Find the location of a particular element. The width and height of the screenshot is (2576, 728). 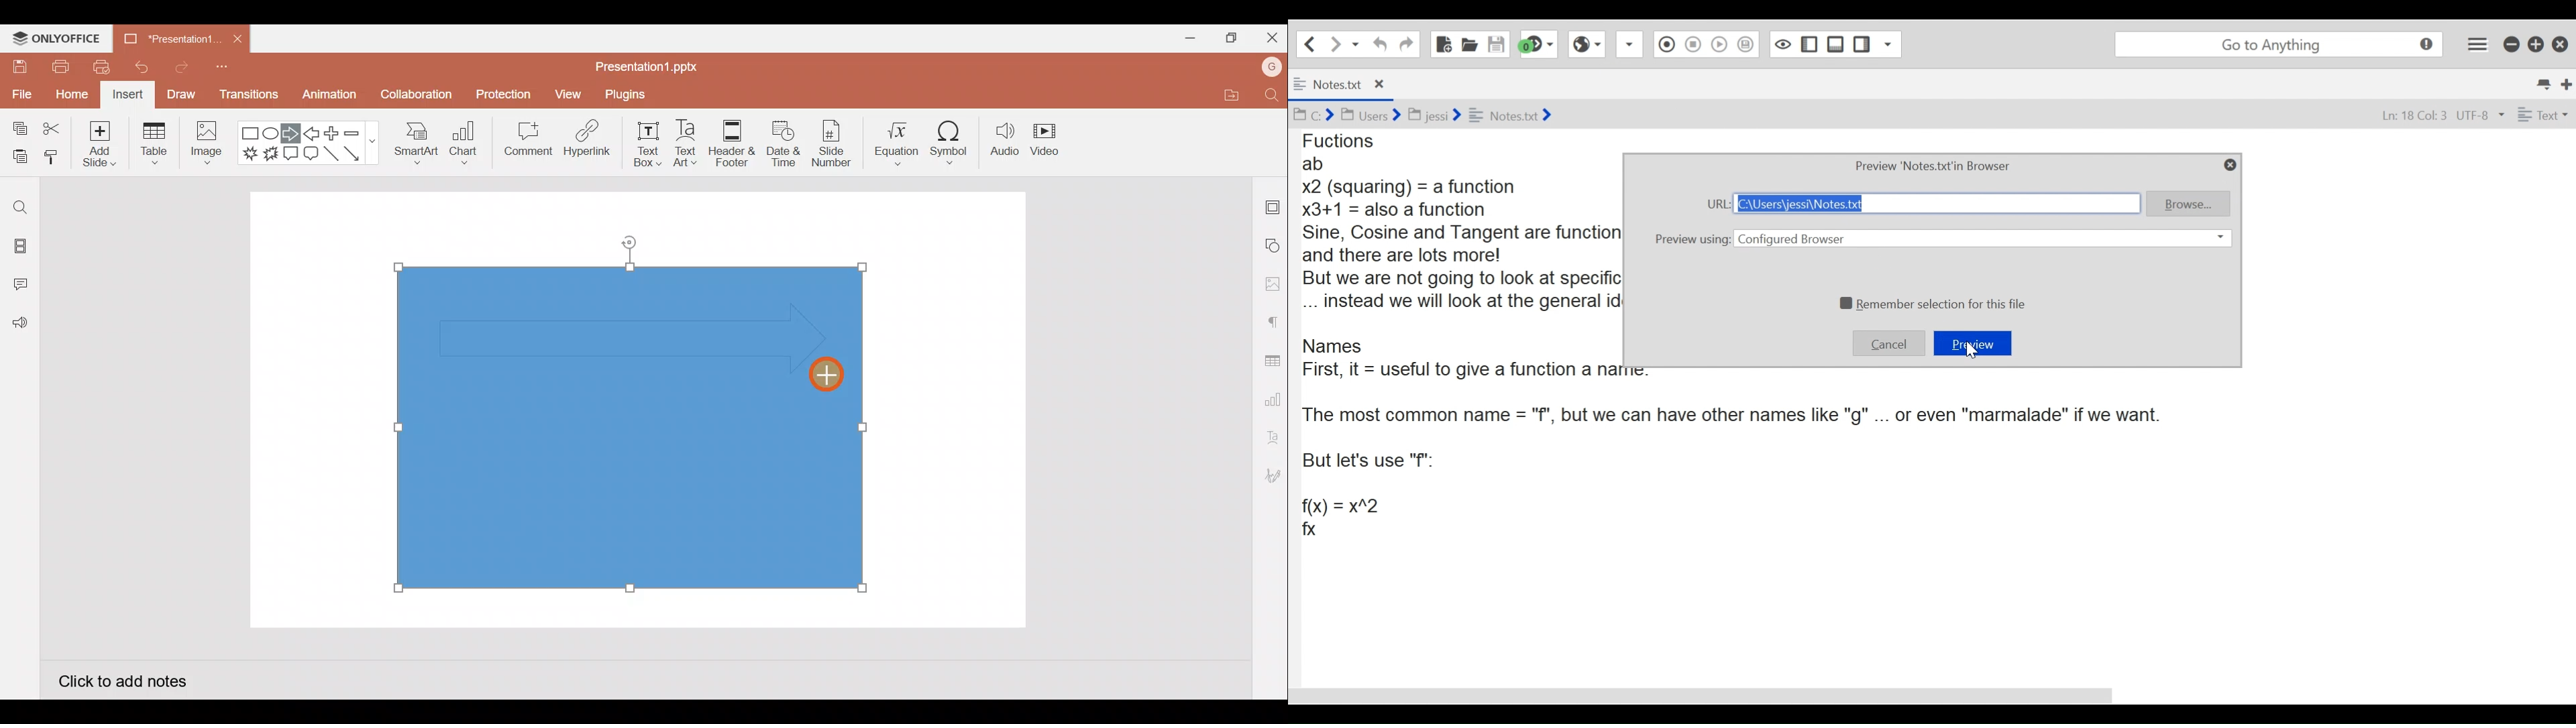

Undo is located at coordinates (136, 67).